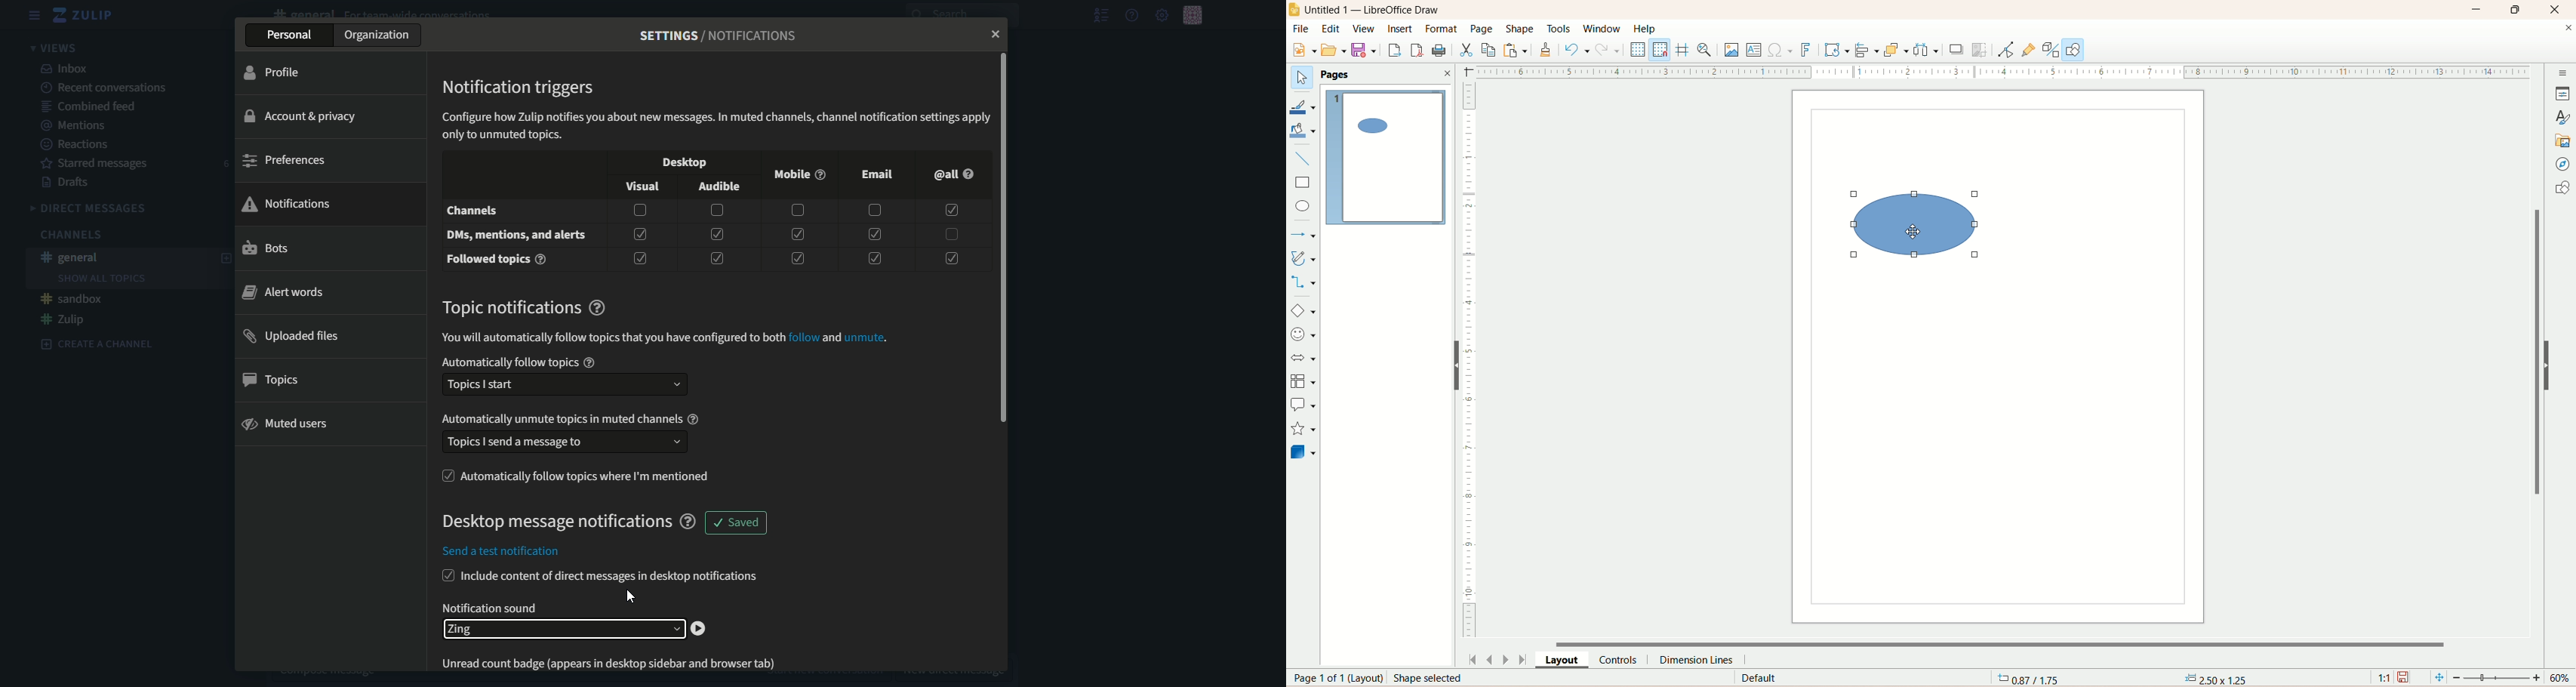 The width and height of the screenshot is (2576, 700). I want to click on personal menu, so click(1194, 14).